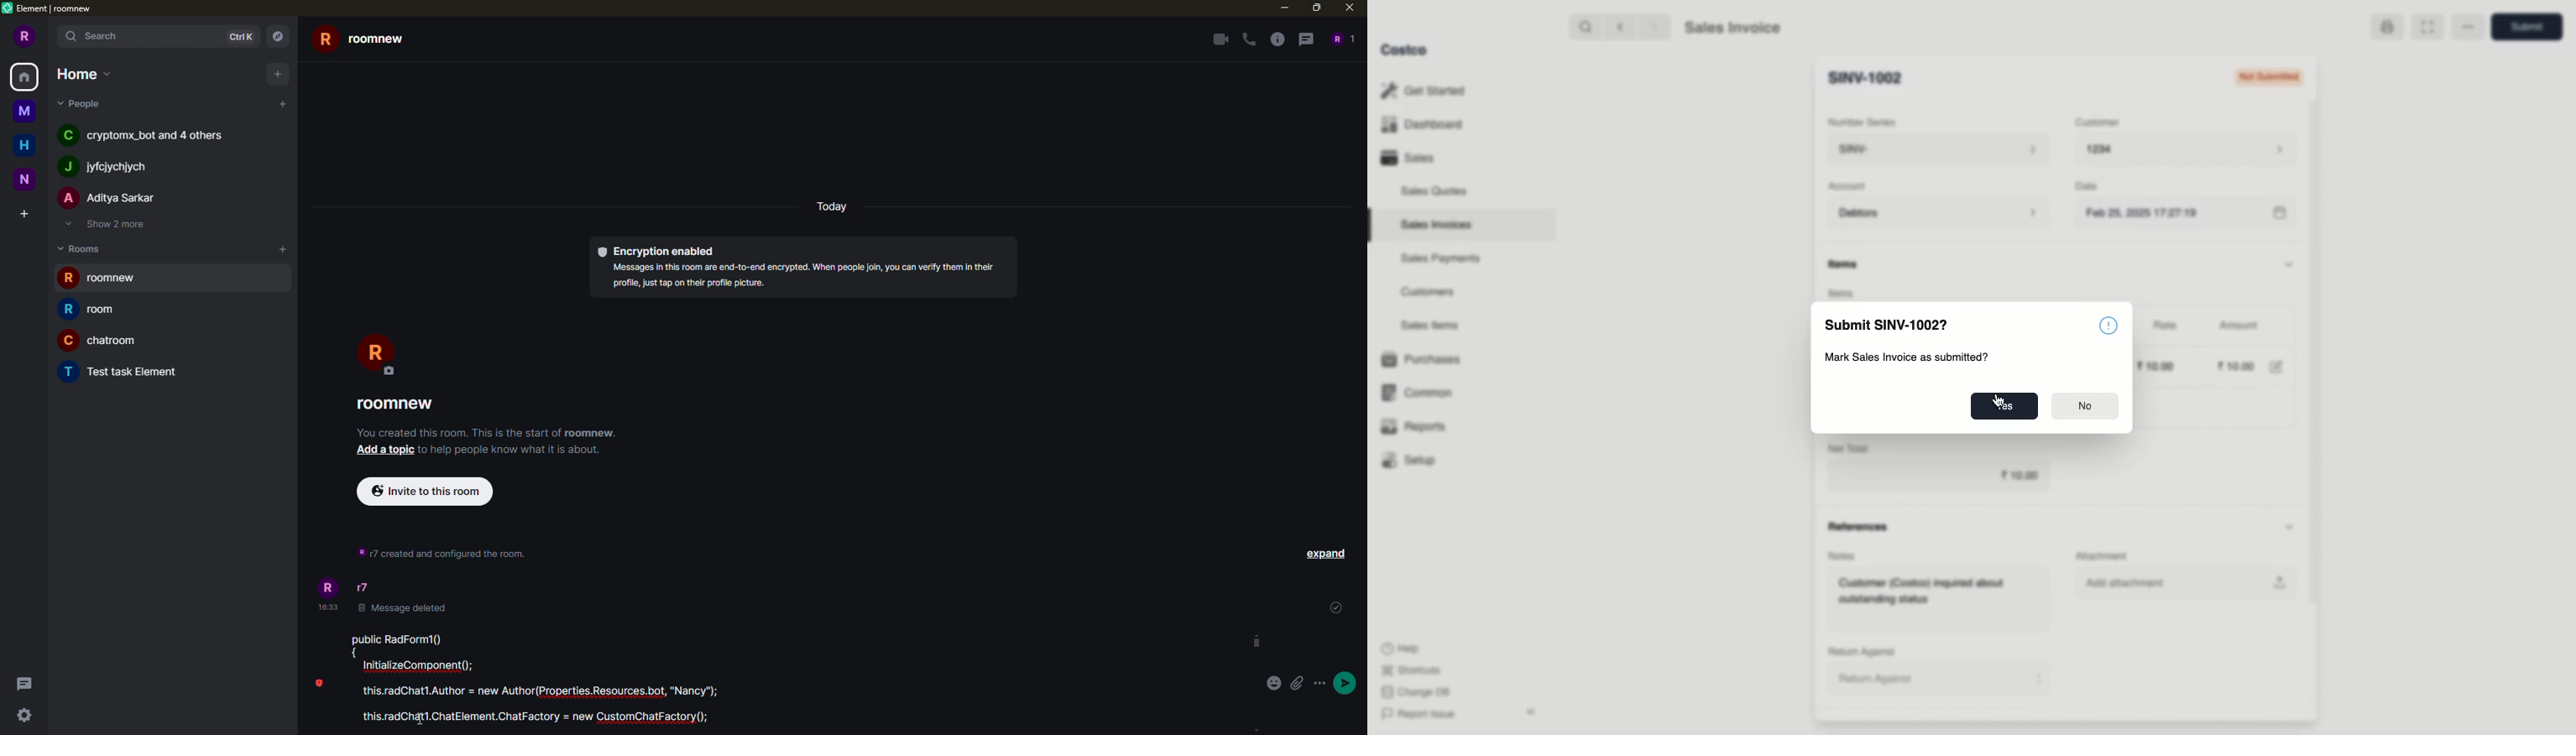  Describe the element at coordinates (421, 490) in the screenshot. I see `invite to this room` at that location.